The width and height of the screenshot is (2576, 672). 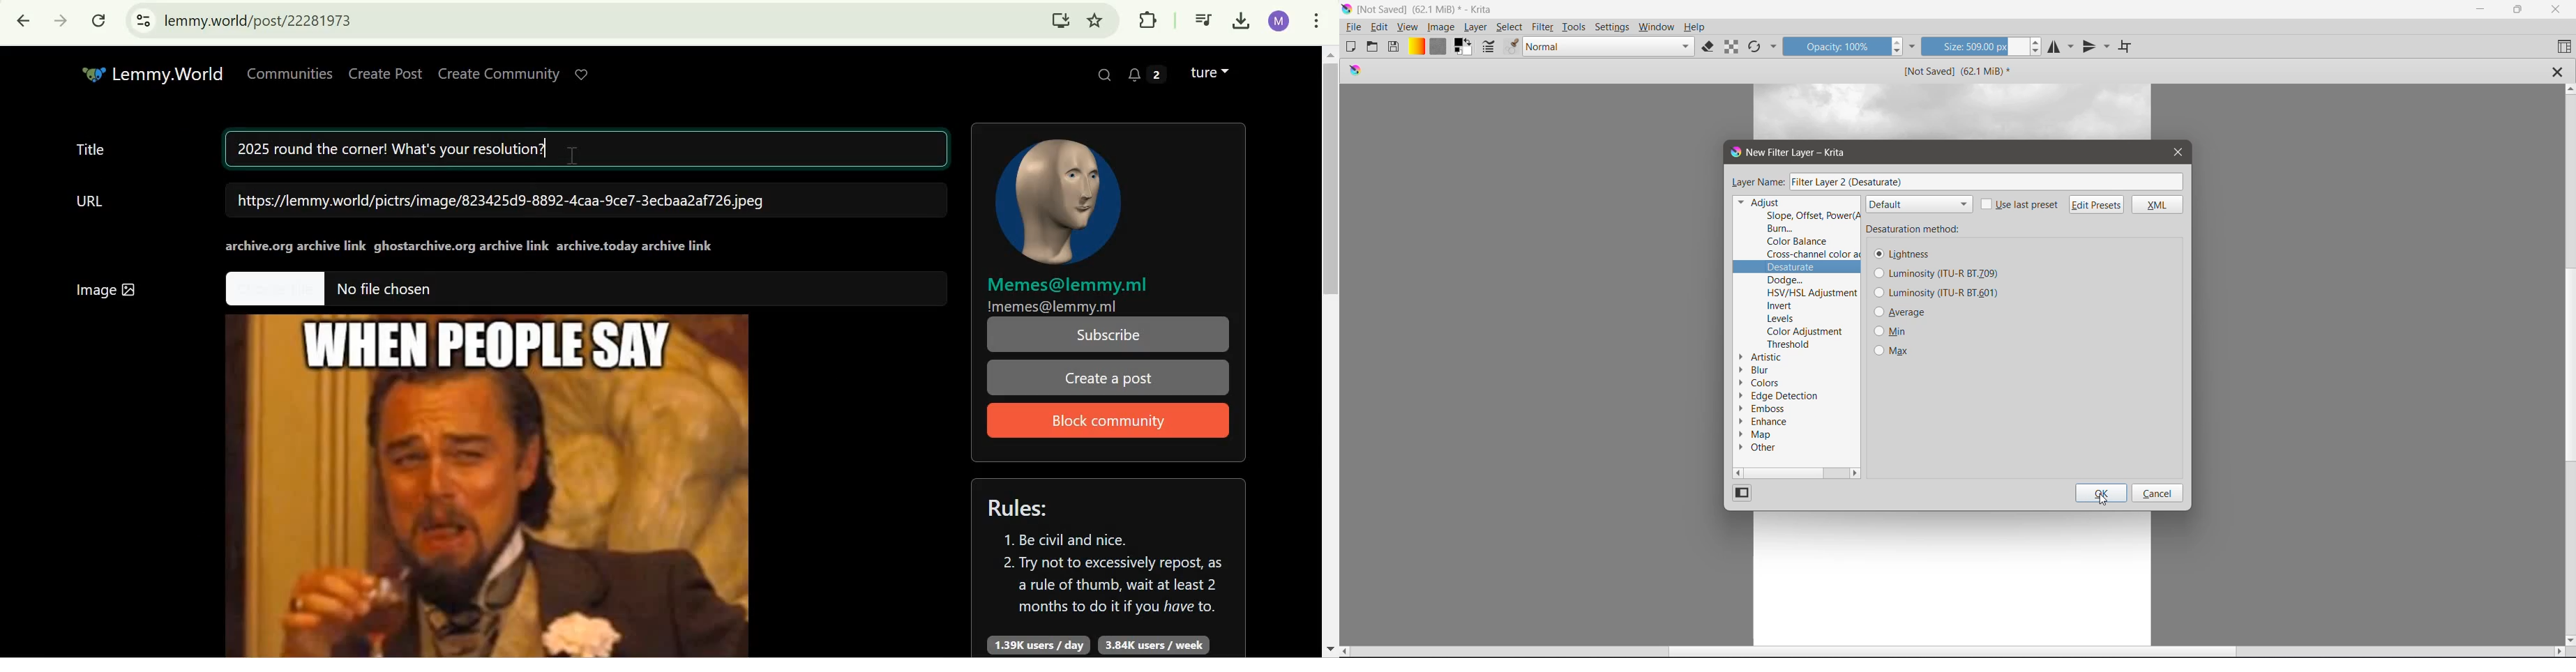 I want to click on Application Name, so click(x=1428, y=8).